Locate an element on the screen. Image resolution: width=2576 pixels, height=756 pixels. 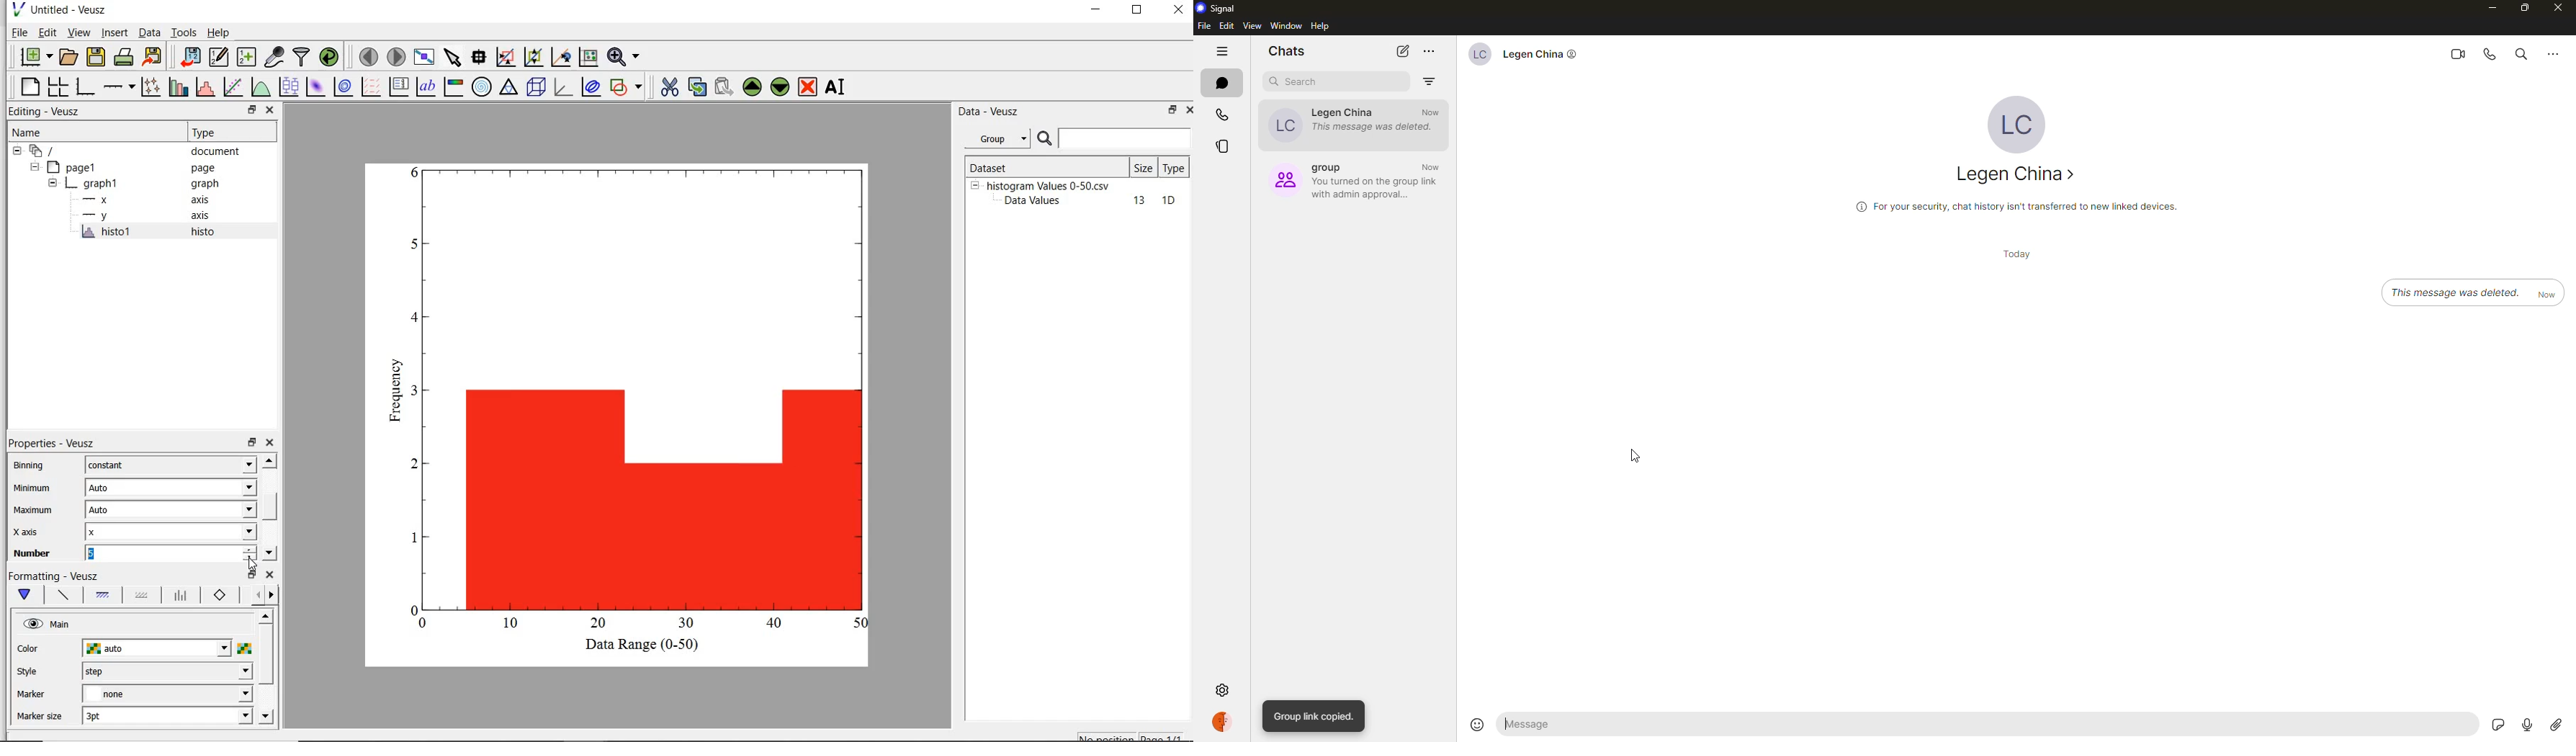
stickers is located at coordinates (2498, 723).